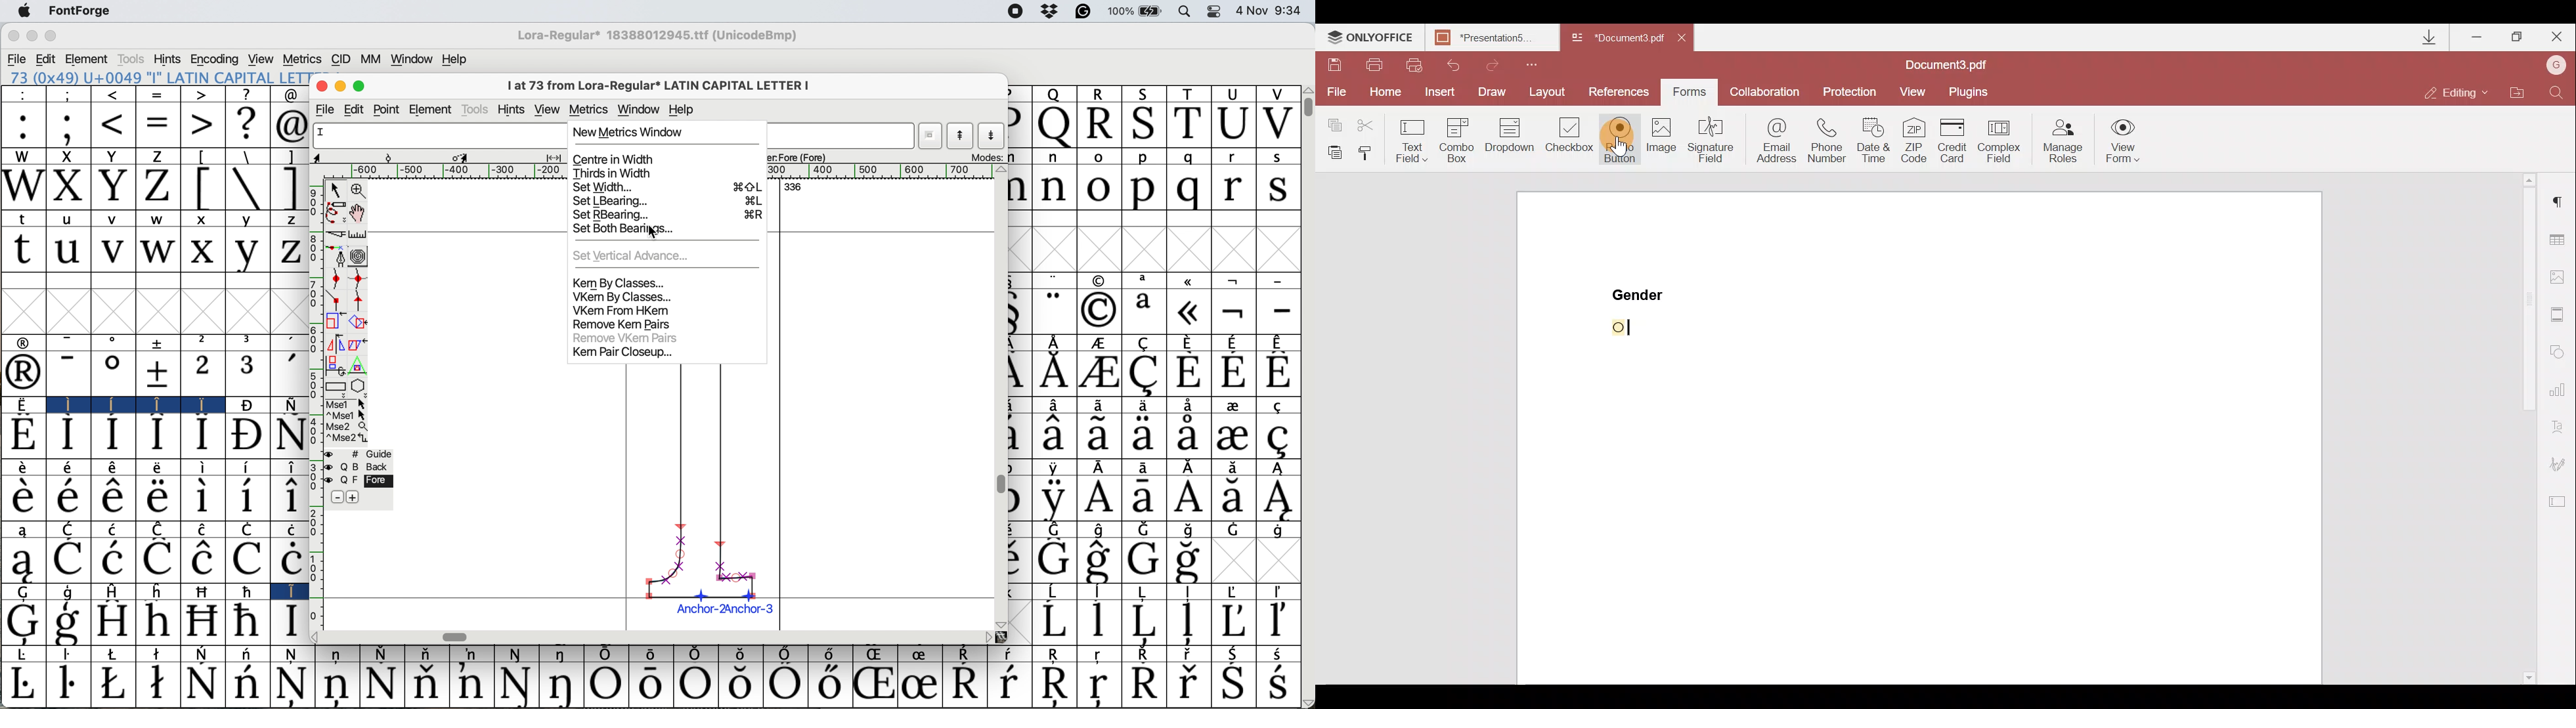 The height and width of the screenshot is (728, 2576). What do you see at coordinates (321, 638) in the screenshot?
I see `` at bounding box center [321, 638].